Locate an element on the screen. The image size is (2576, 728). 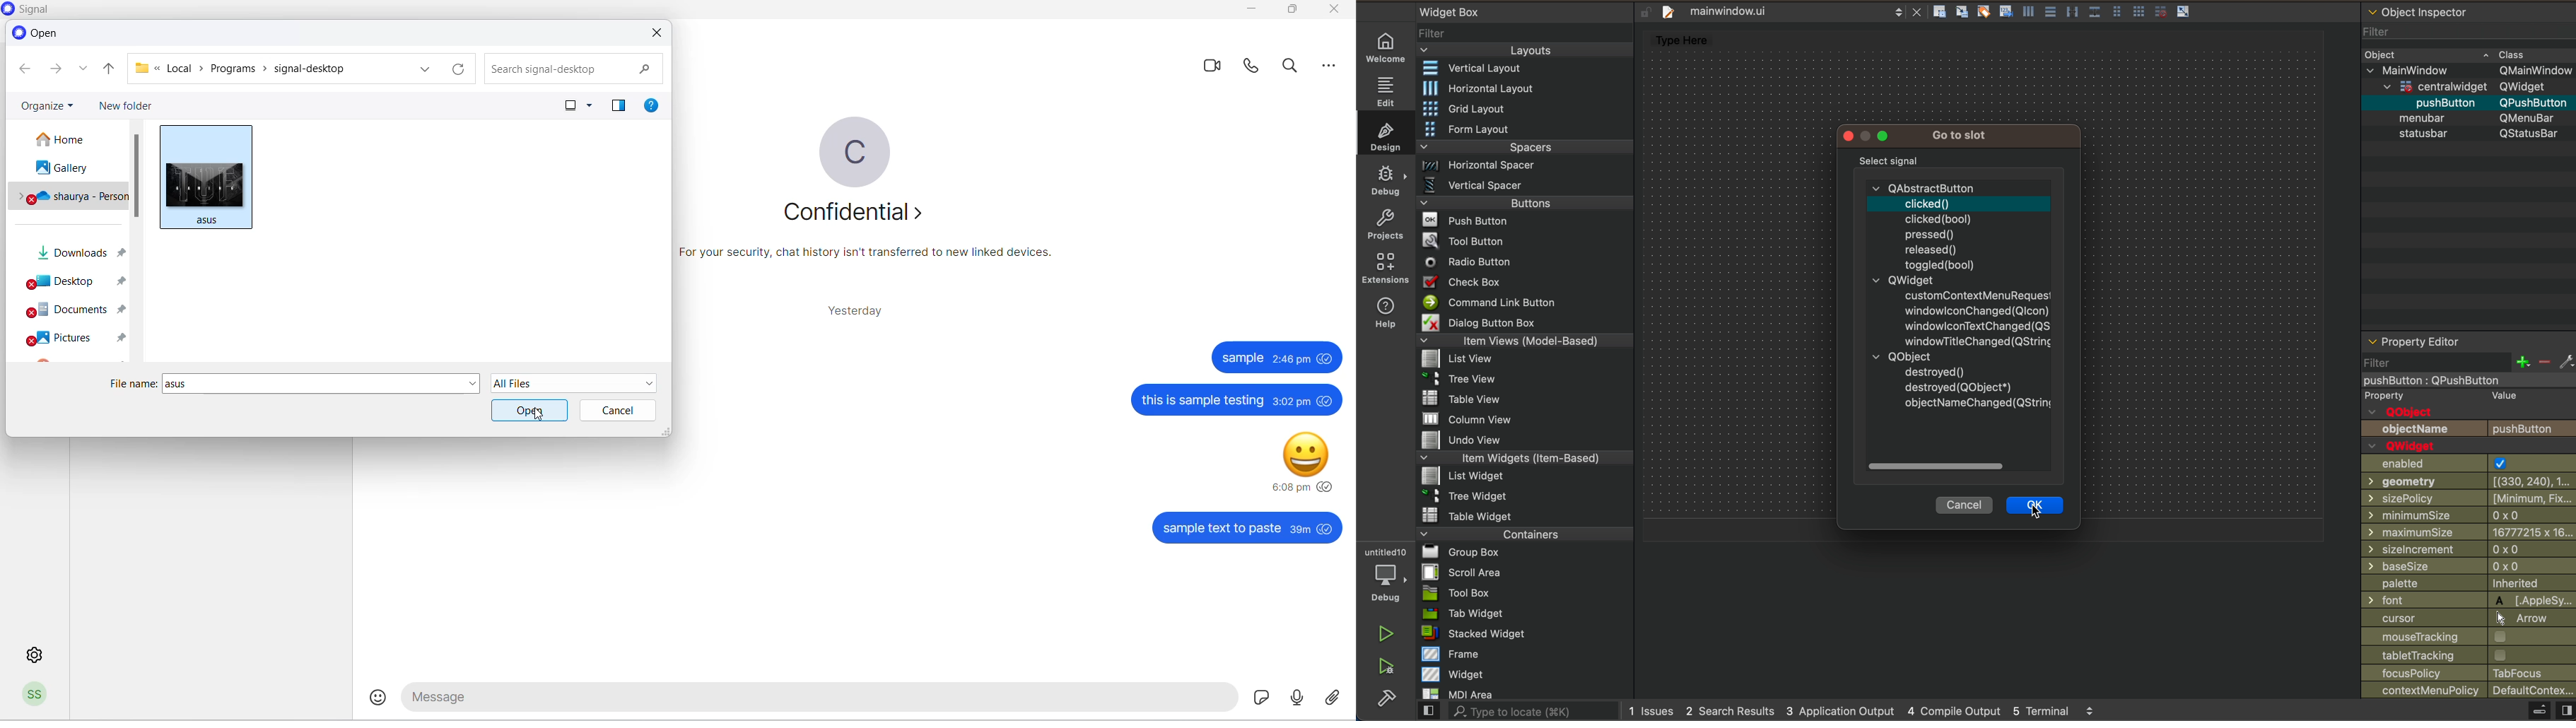
filter is located at coordinates (1527, 32).